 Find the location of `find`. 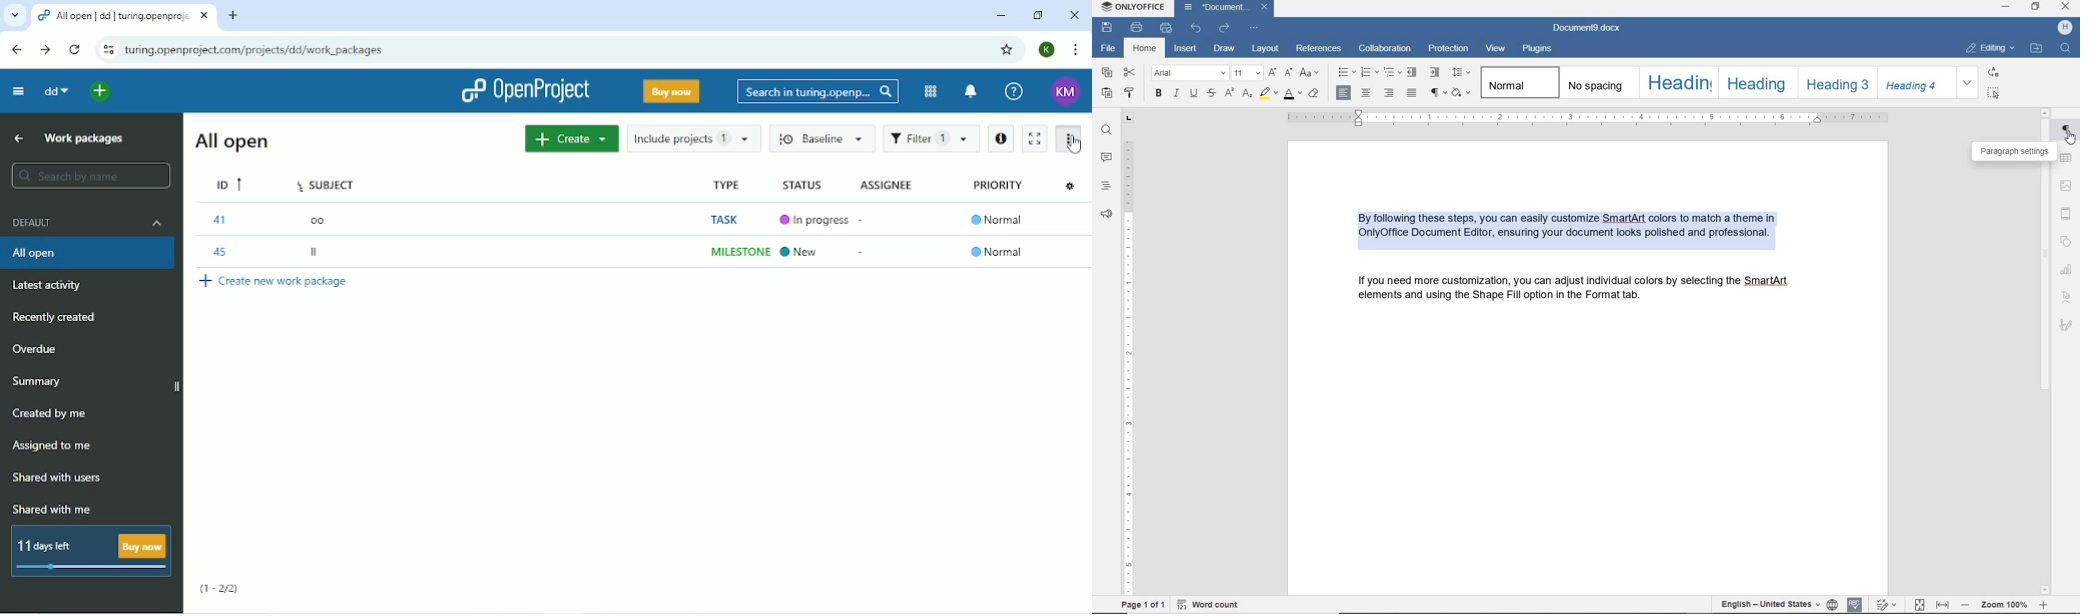

find is located at coordinates (1106, 130).